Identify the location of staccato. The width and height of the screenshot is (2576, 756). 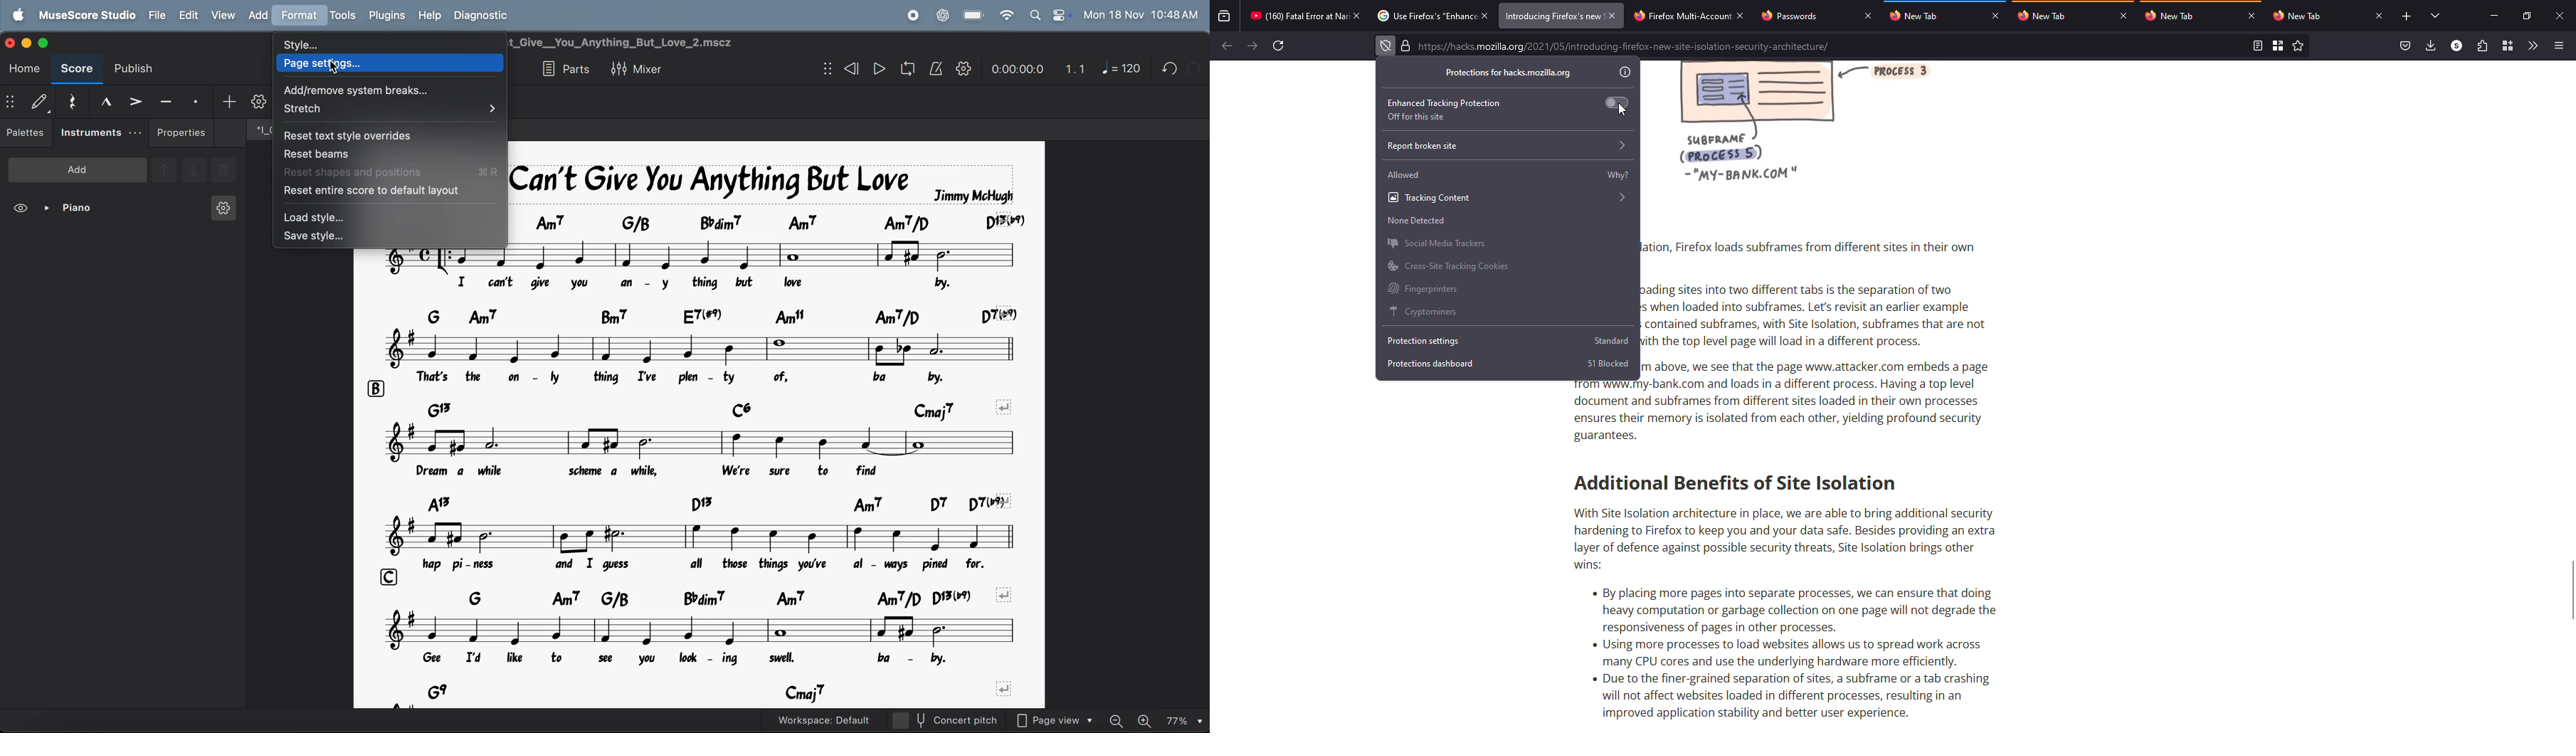
(198, 101).